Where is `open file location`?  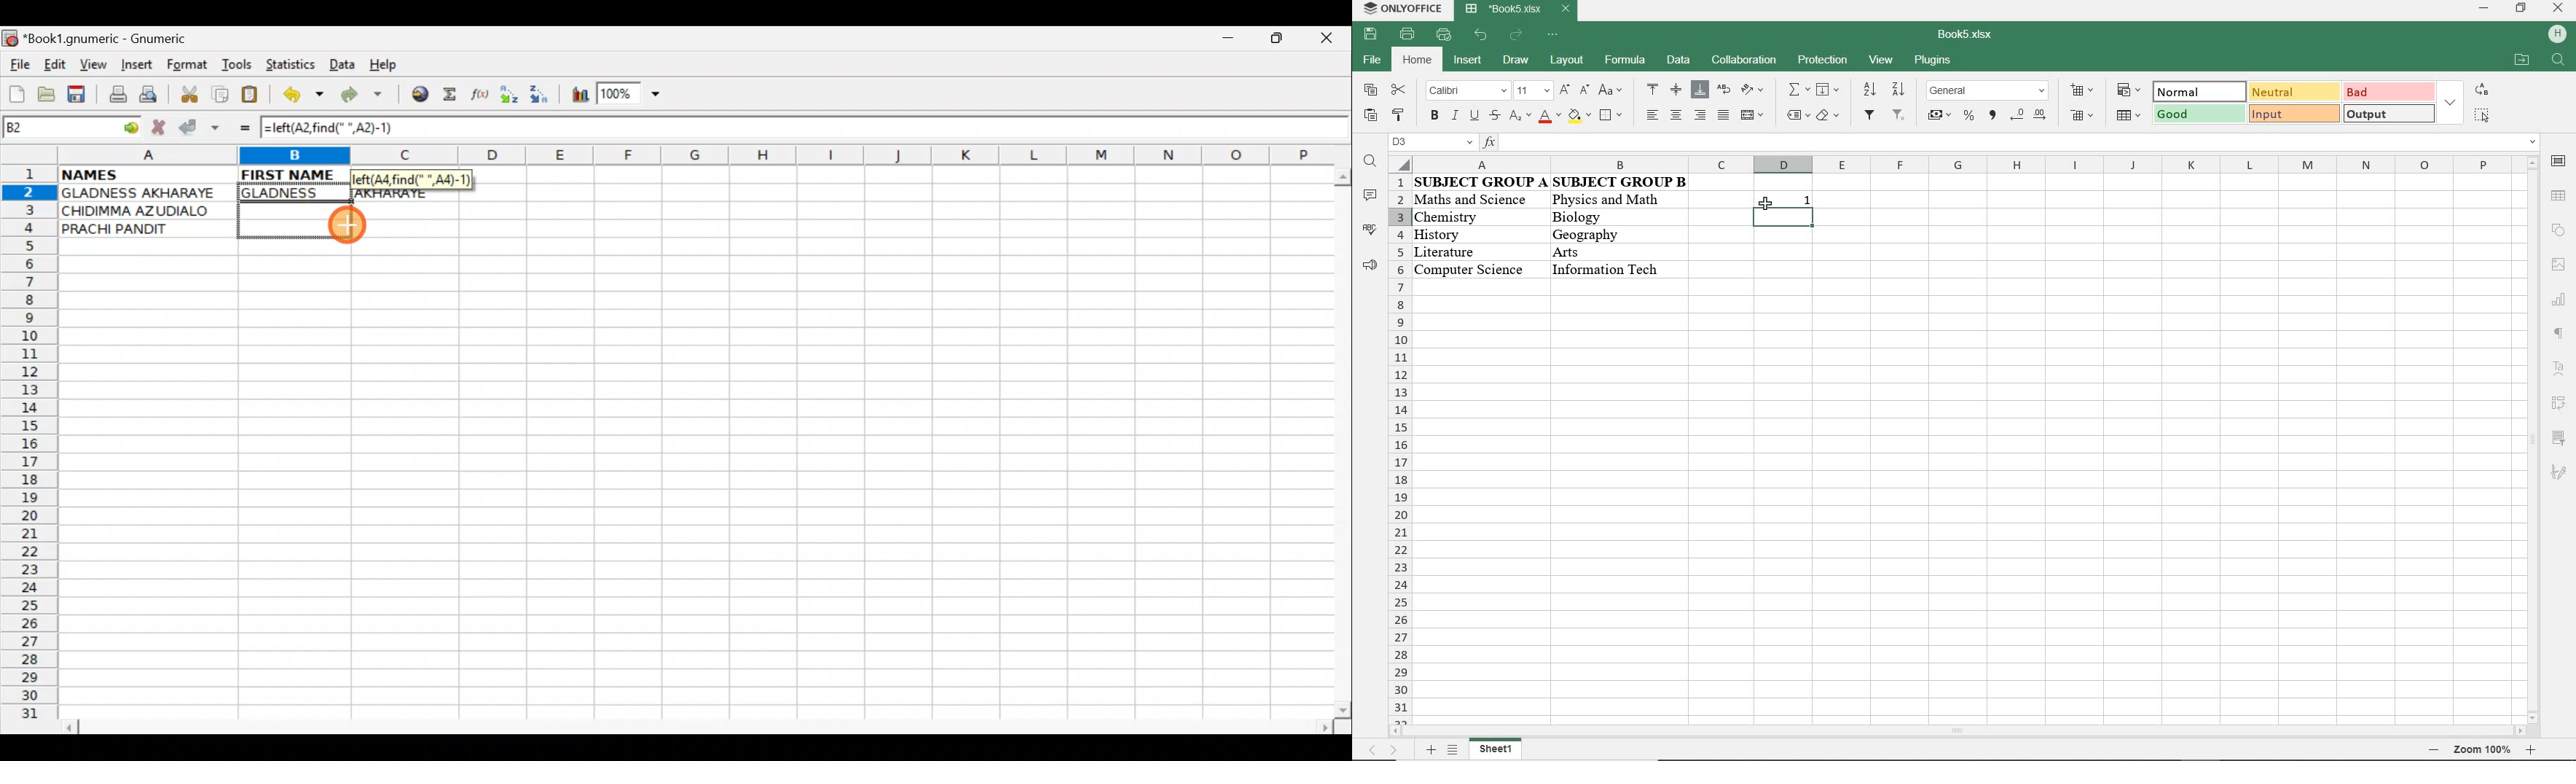 open file location is located at coordinates (2521, 59).